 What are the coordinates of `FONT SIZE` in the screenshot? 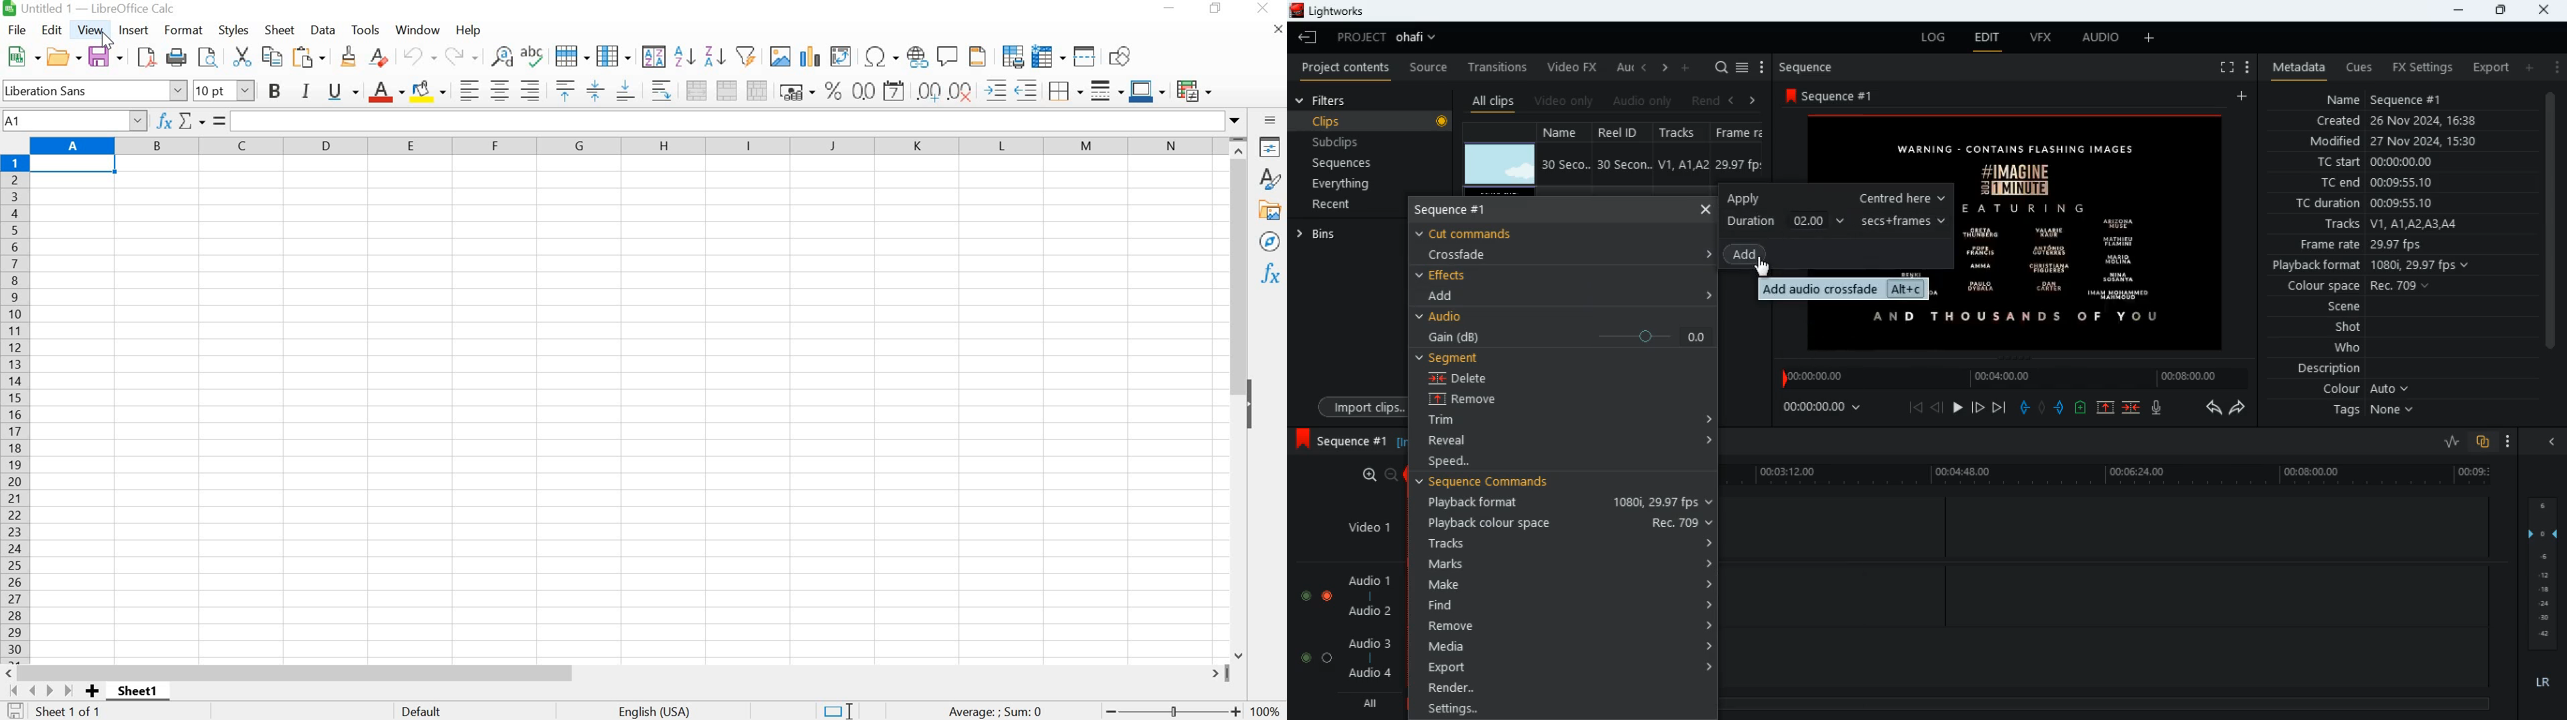 It's located at (222, 91).